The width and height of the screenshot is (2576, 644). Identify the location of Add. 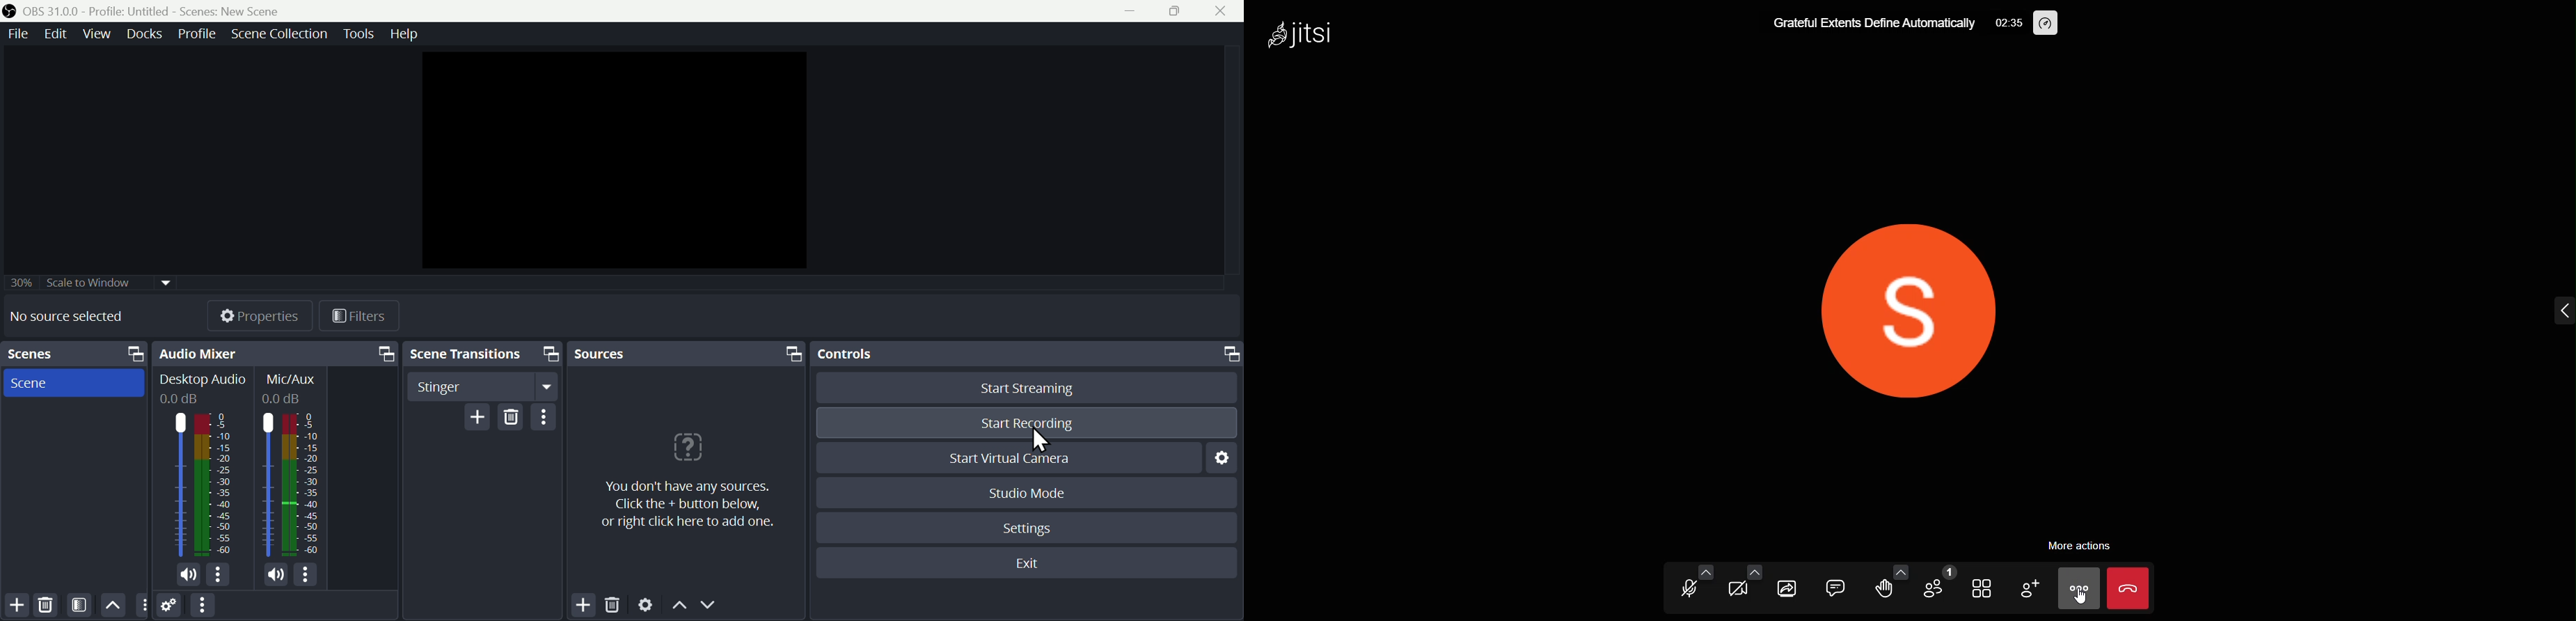
(583, 606).